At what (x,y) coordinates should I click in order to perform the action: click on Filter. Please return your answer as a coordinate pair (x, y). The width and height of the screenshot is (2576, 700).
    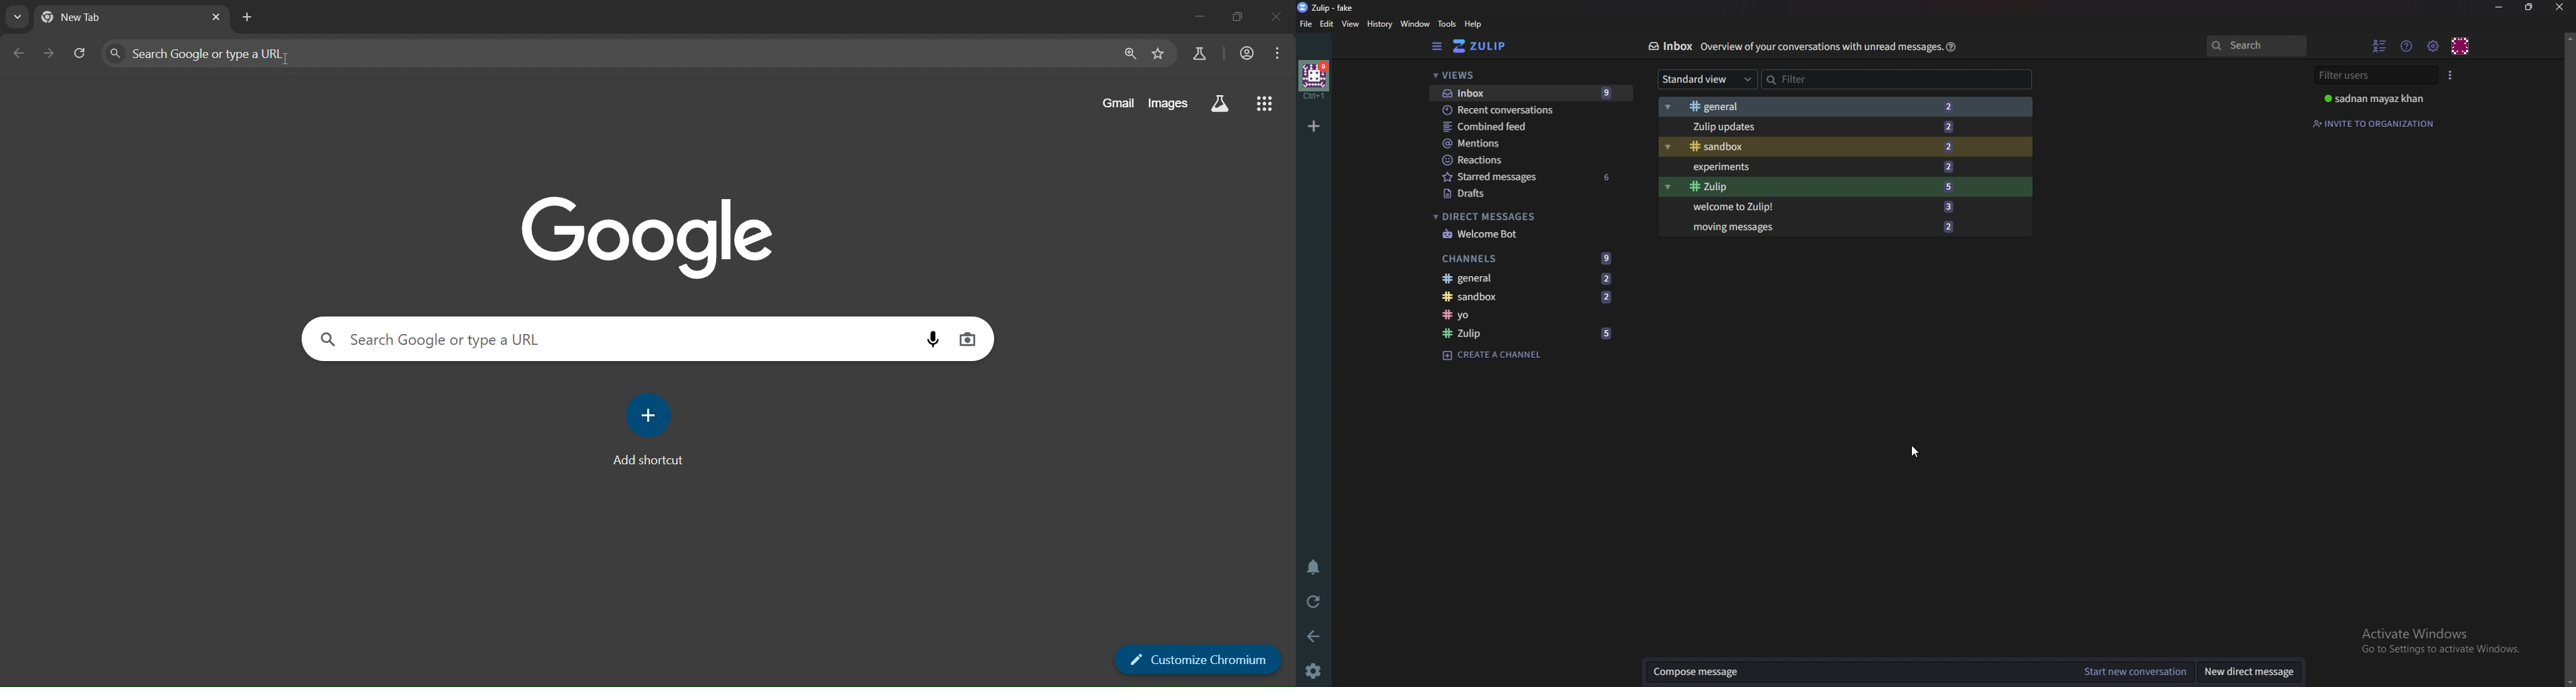
    Looking at the image, I should click on (1843, 79).